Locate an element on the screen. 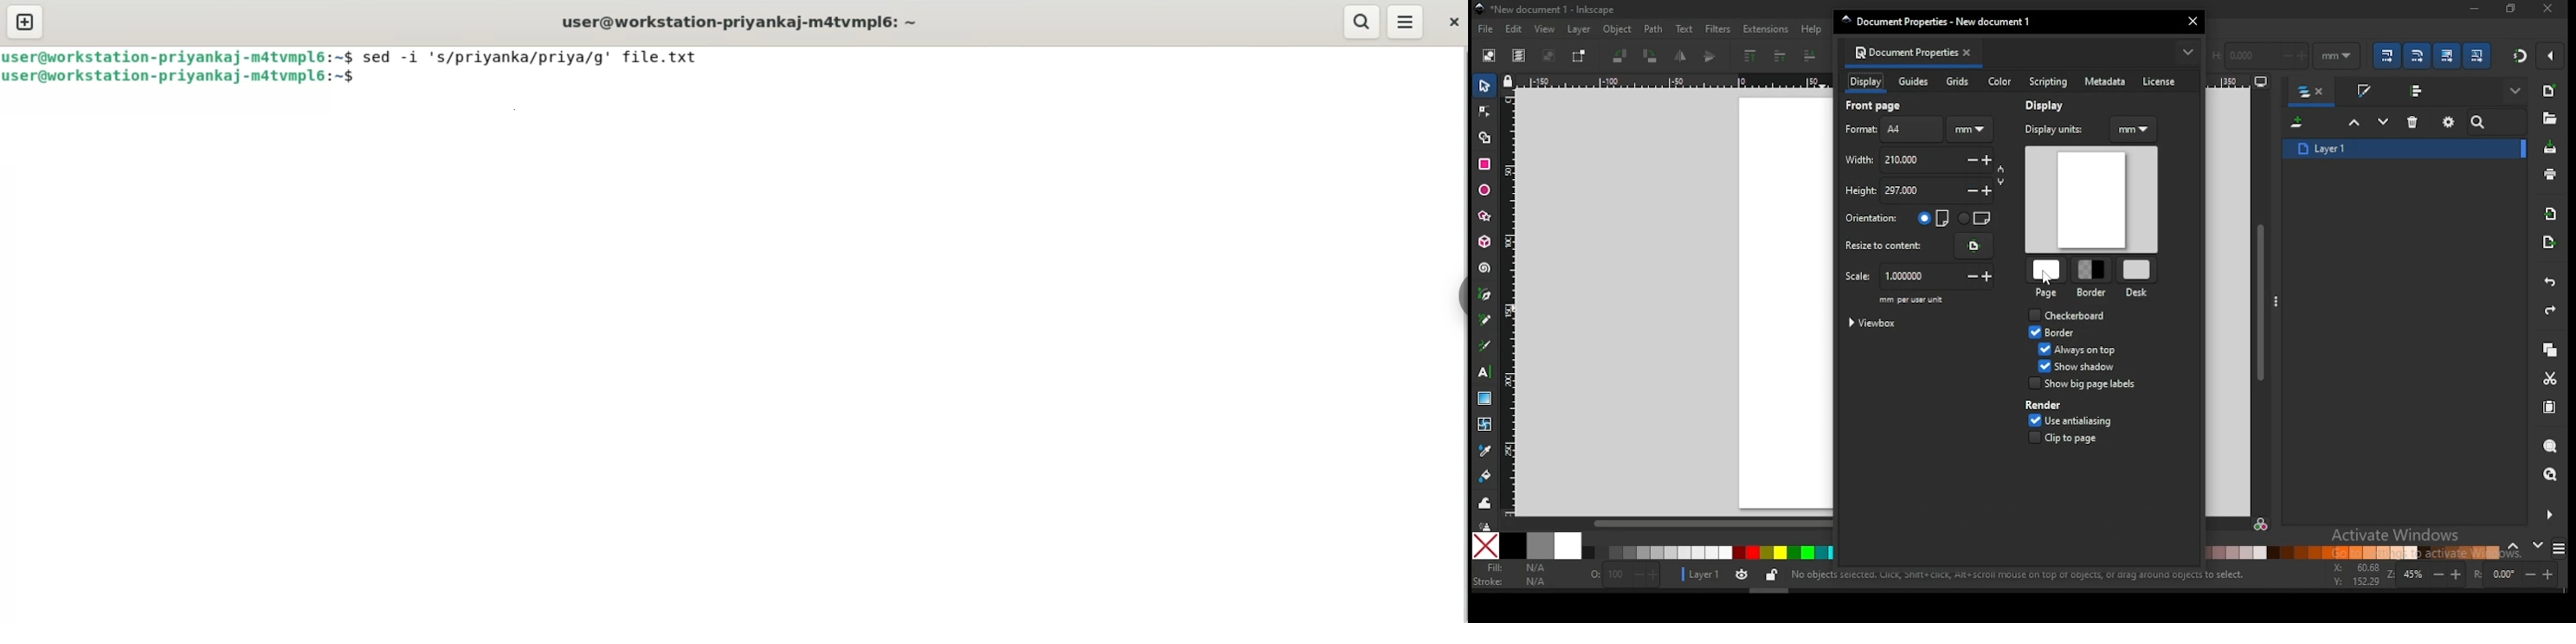 This screenshot has height=644, width=2576. new tab is located at coordinates (27, 21).